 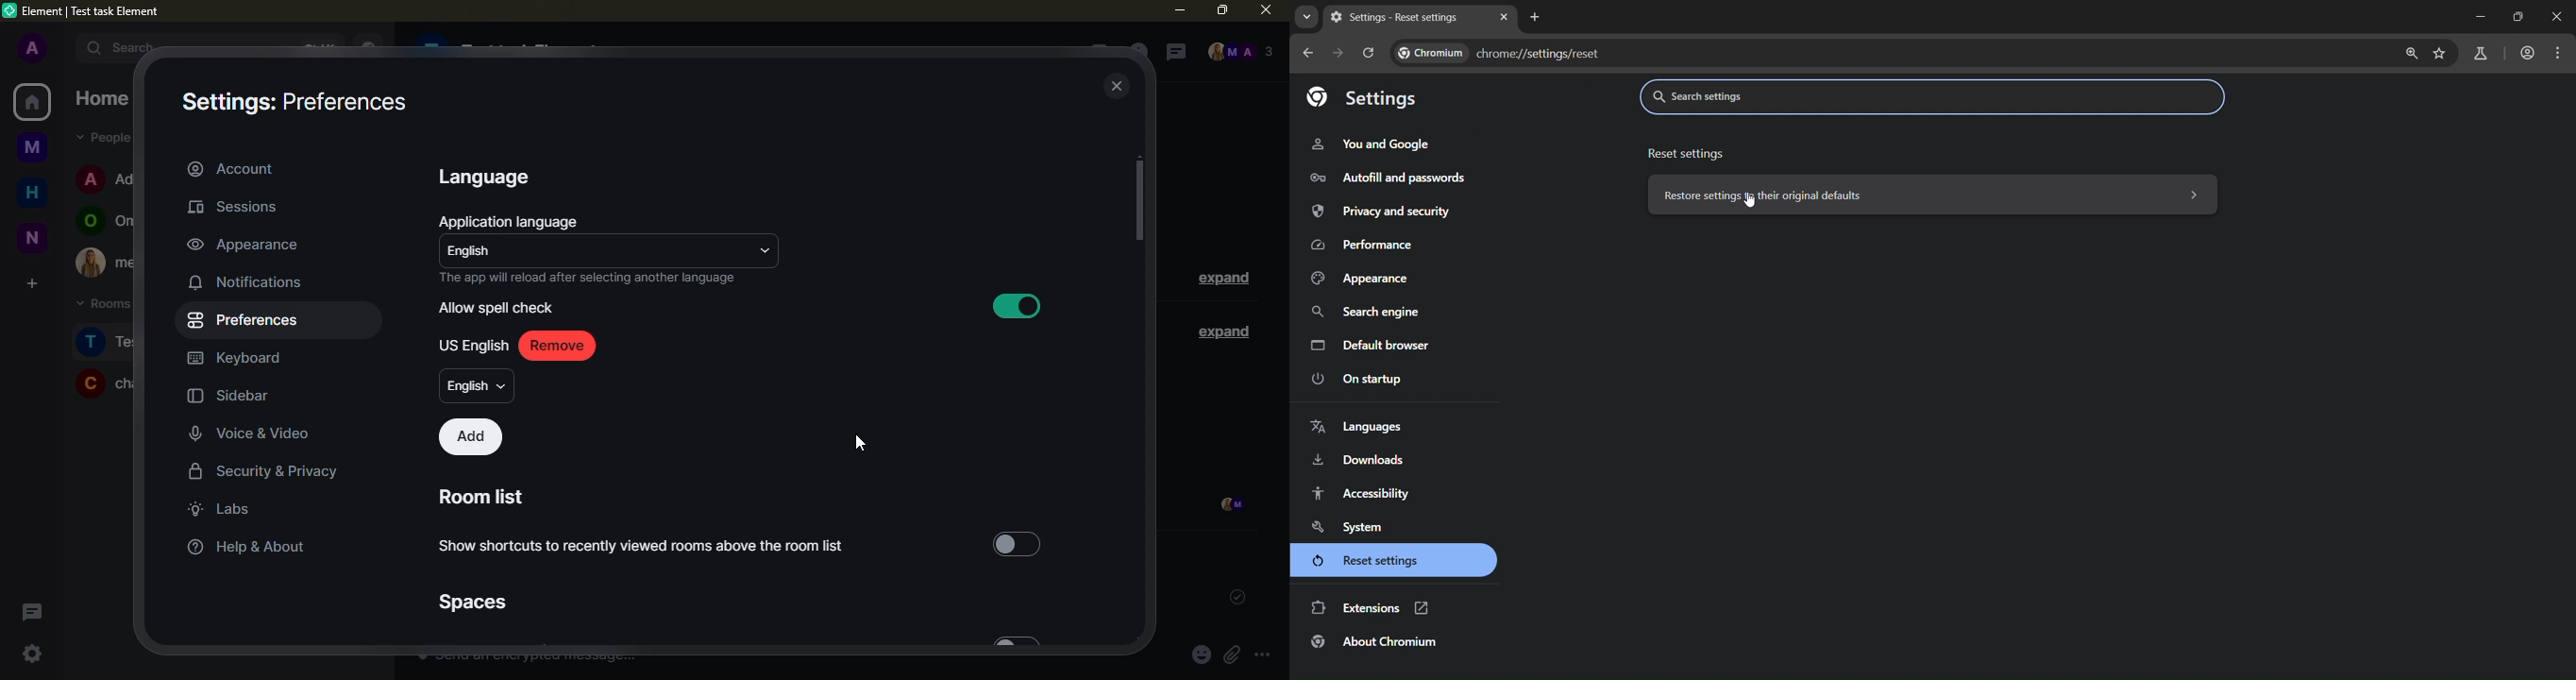 What do you see at coordinates (1351, 526) in the screenshot?
I see `system` at bounding box center [1351, 526].